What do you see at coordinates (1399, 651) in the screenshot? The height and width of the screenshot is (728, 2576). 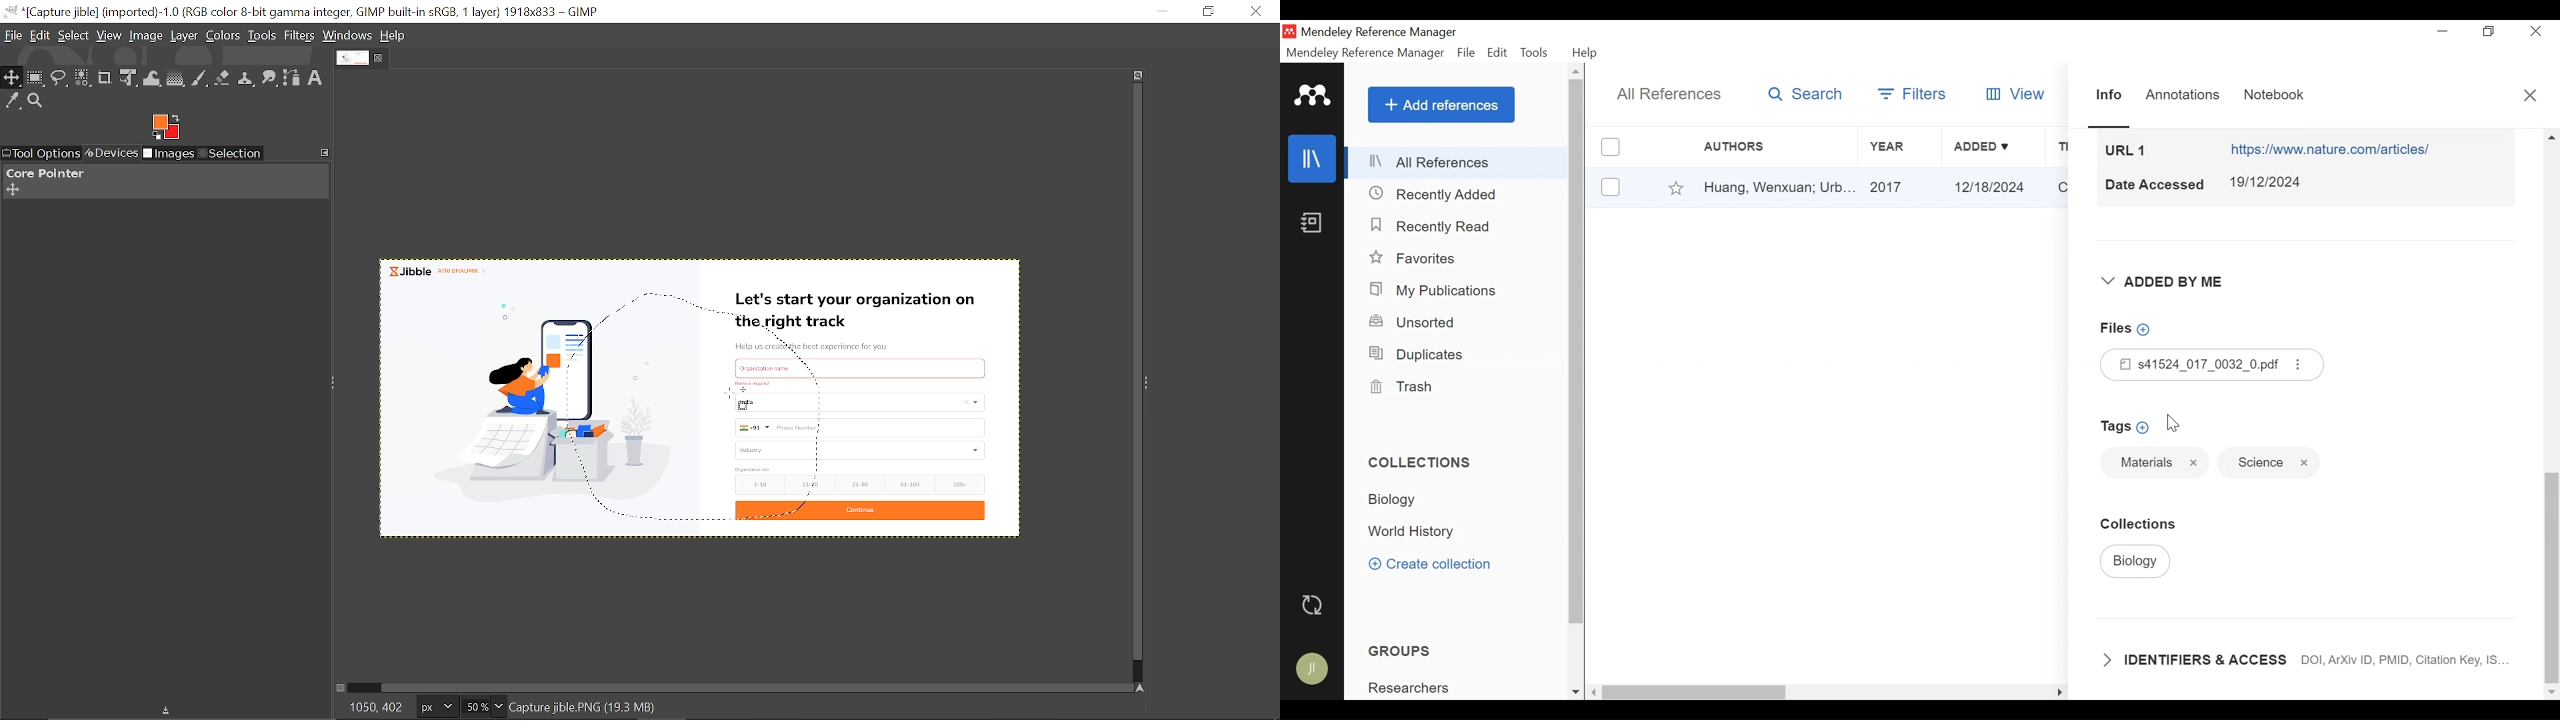 I see `Groups` at bounding box center [1399, 651].